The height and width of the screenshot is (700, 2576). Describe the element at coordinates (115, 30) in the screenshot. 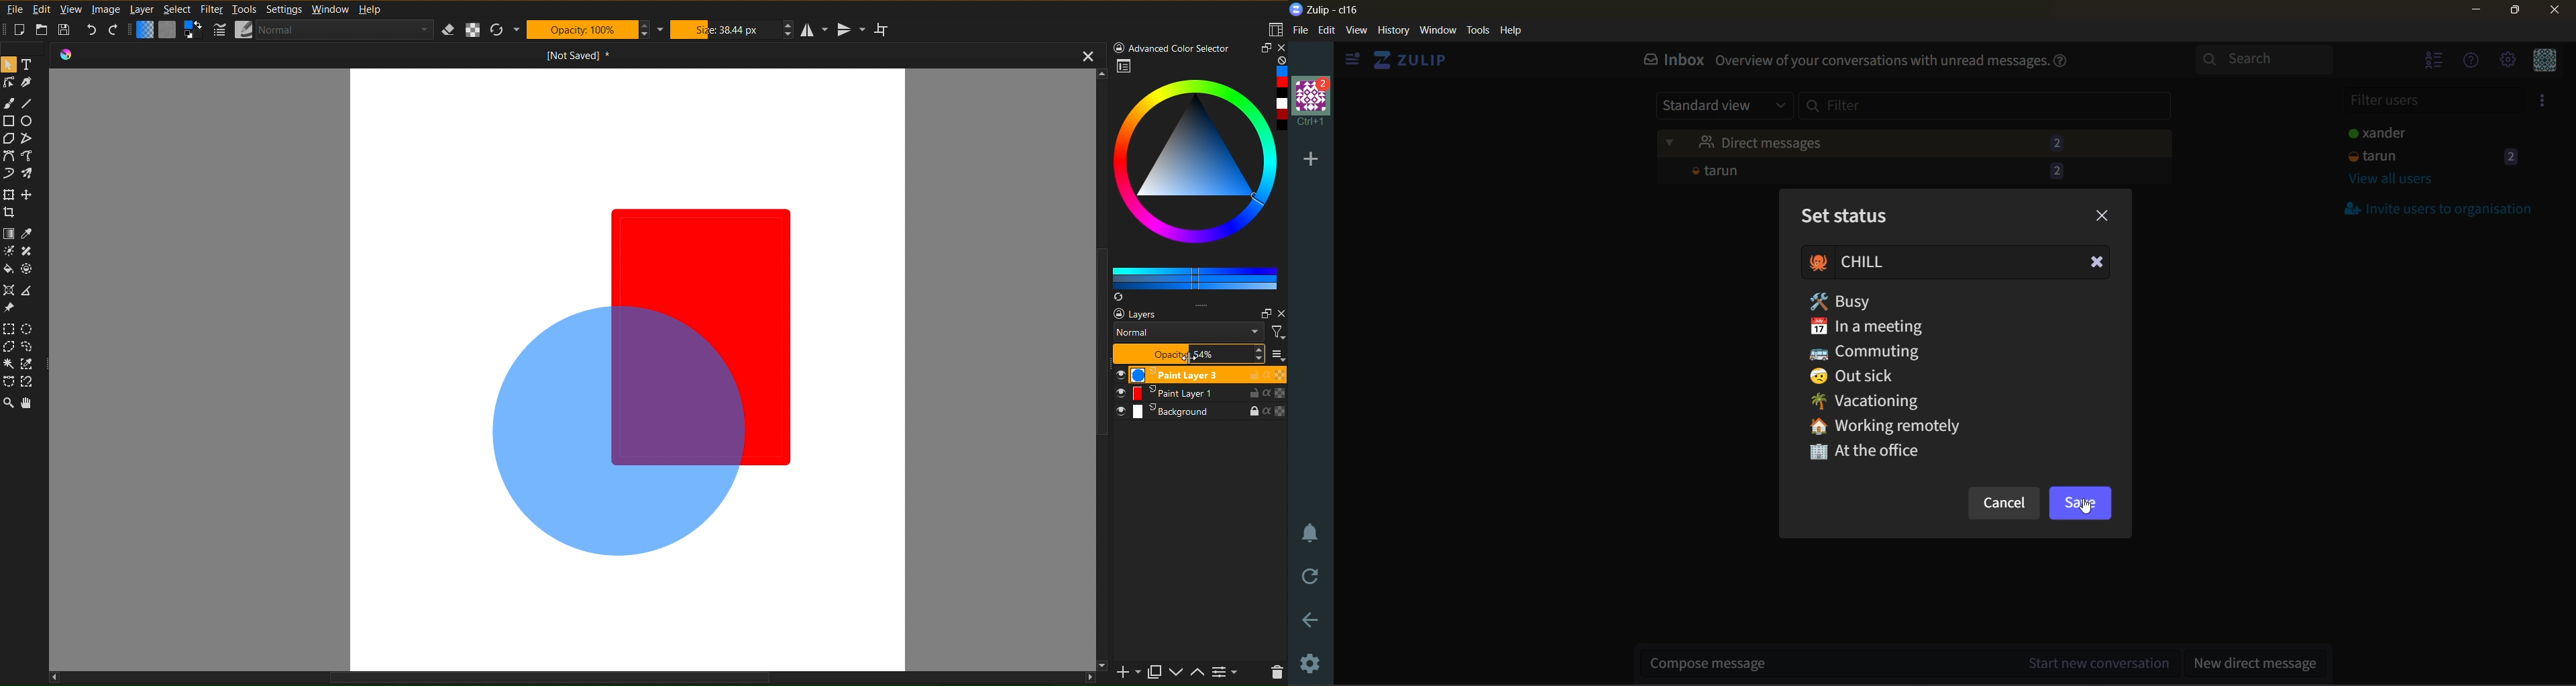

I see `Redo` at that location.